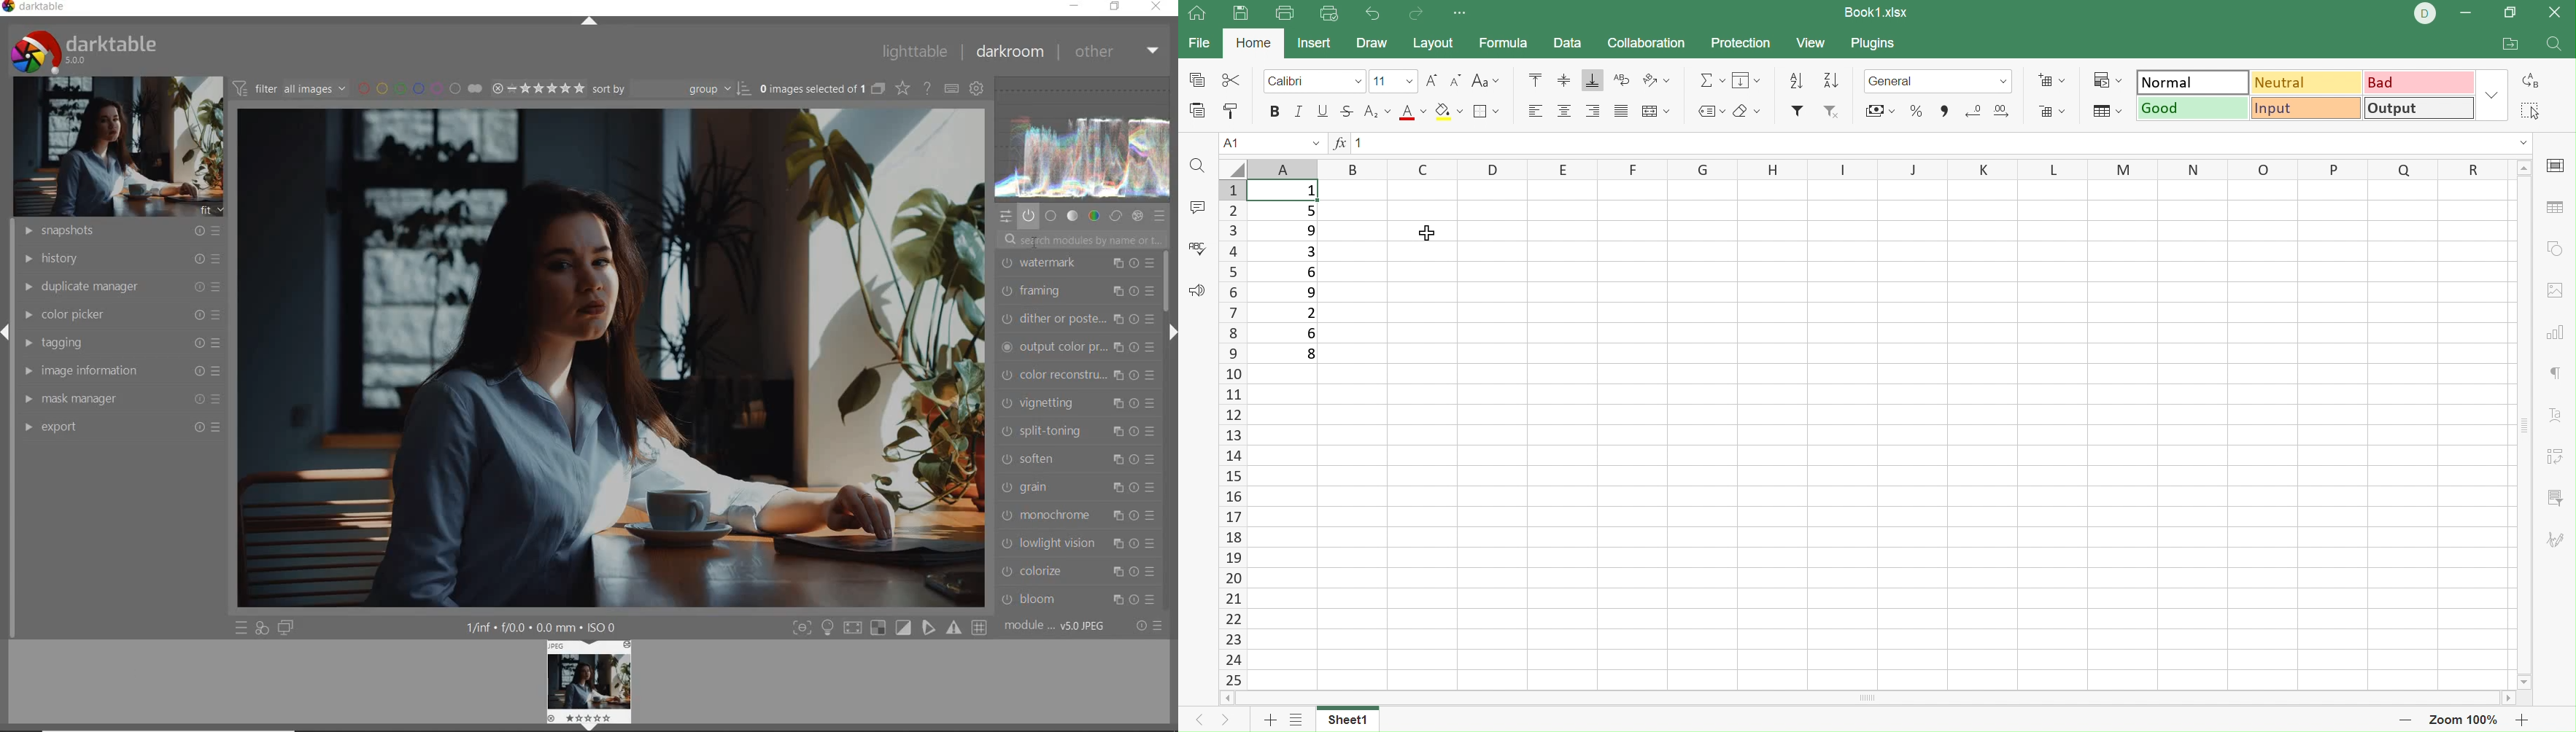 The height and width of the screenshot is (756, 2576). What do you see at coordinates (1504, 43) in the screenshot?
I see `Formula` at bounding box center [1504, 43].